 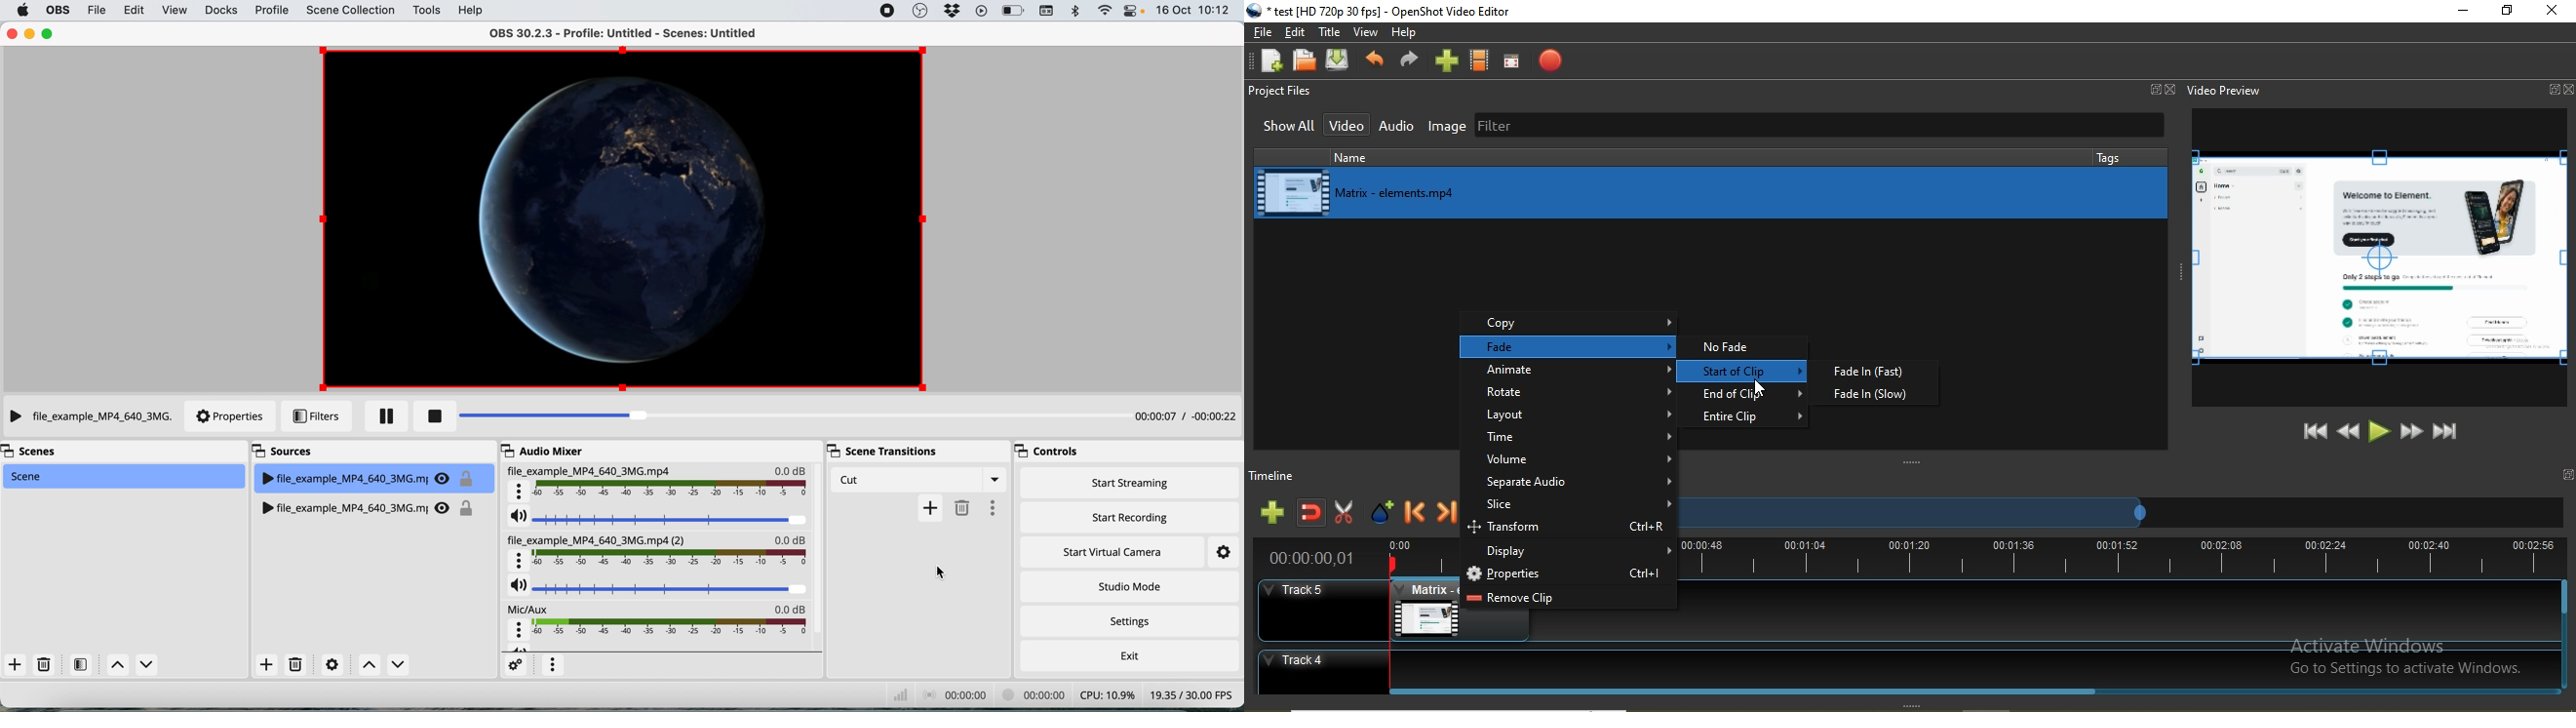 I want to click on start virtual camera, so click(x=1116, y=552).